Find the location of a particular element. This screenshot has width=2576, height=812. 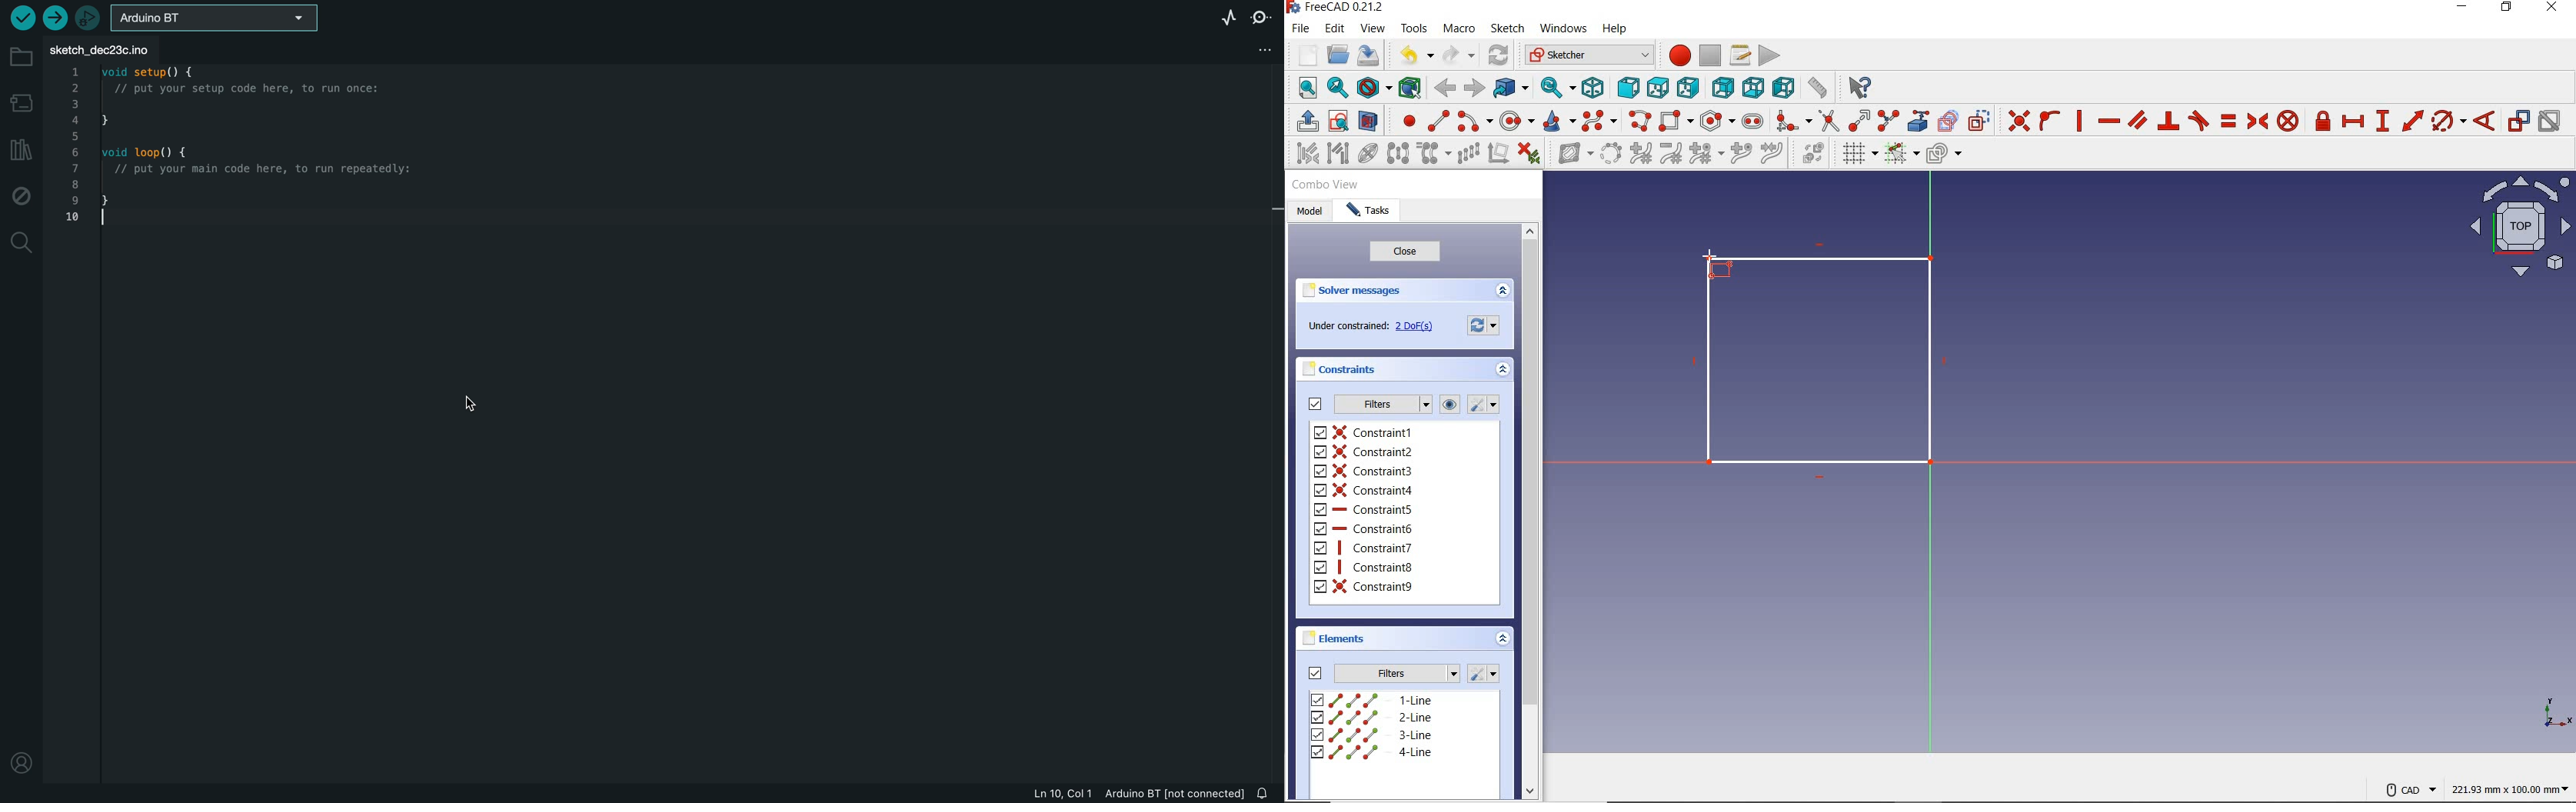

create polyline is located at coordinates (1641, 122).